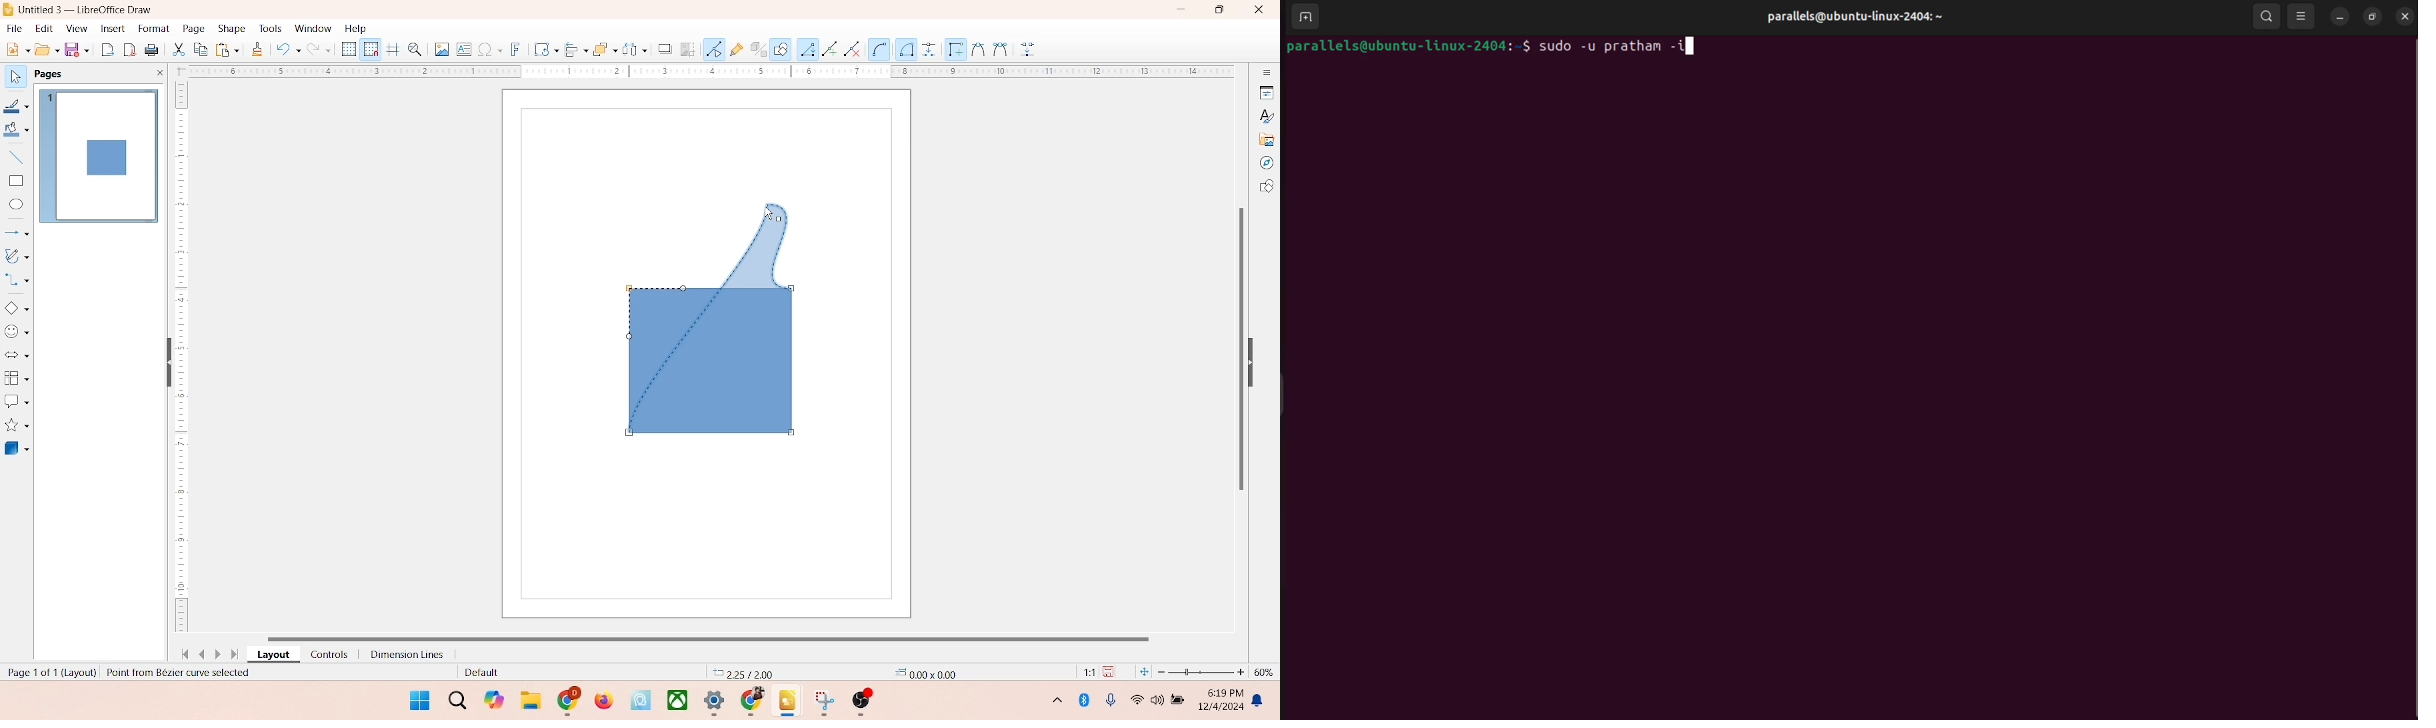 The width and height of the screenshot is (2436, 728). What do you see at coordinates (1239, 347) in the screenshot?
I see `vertical scroll bar` at bounding box center [1239, 347].